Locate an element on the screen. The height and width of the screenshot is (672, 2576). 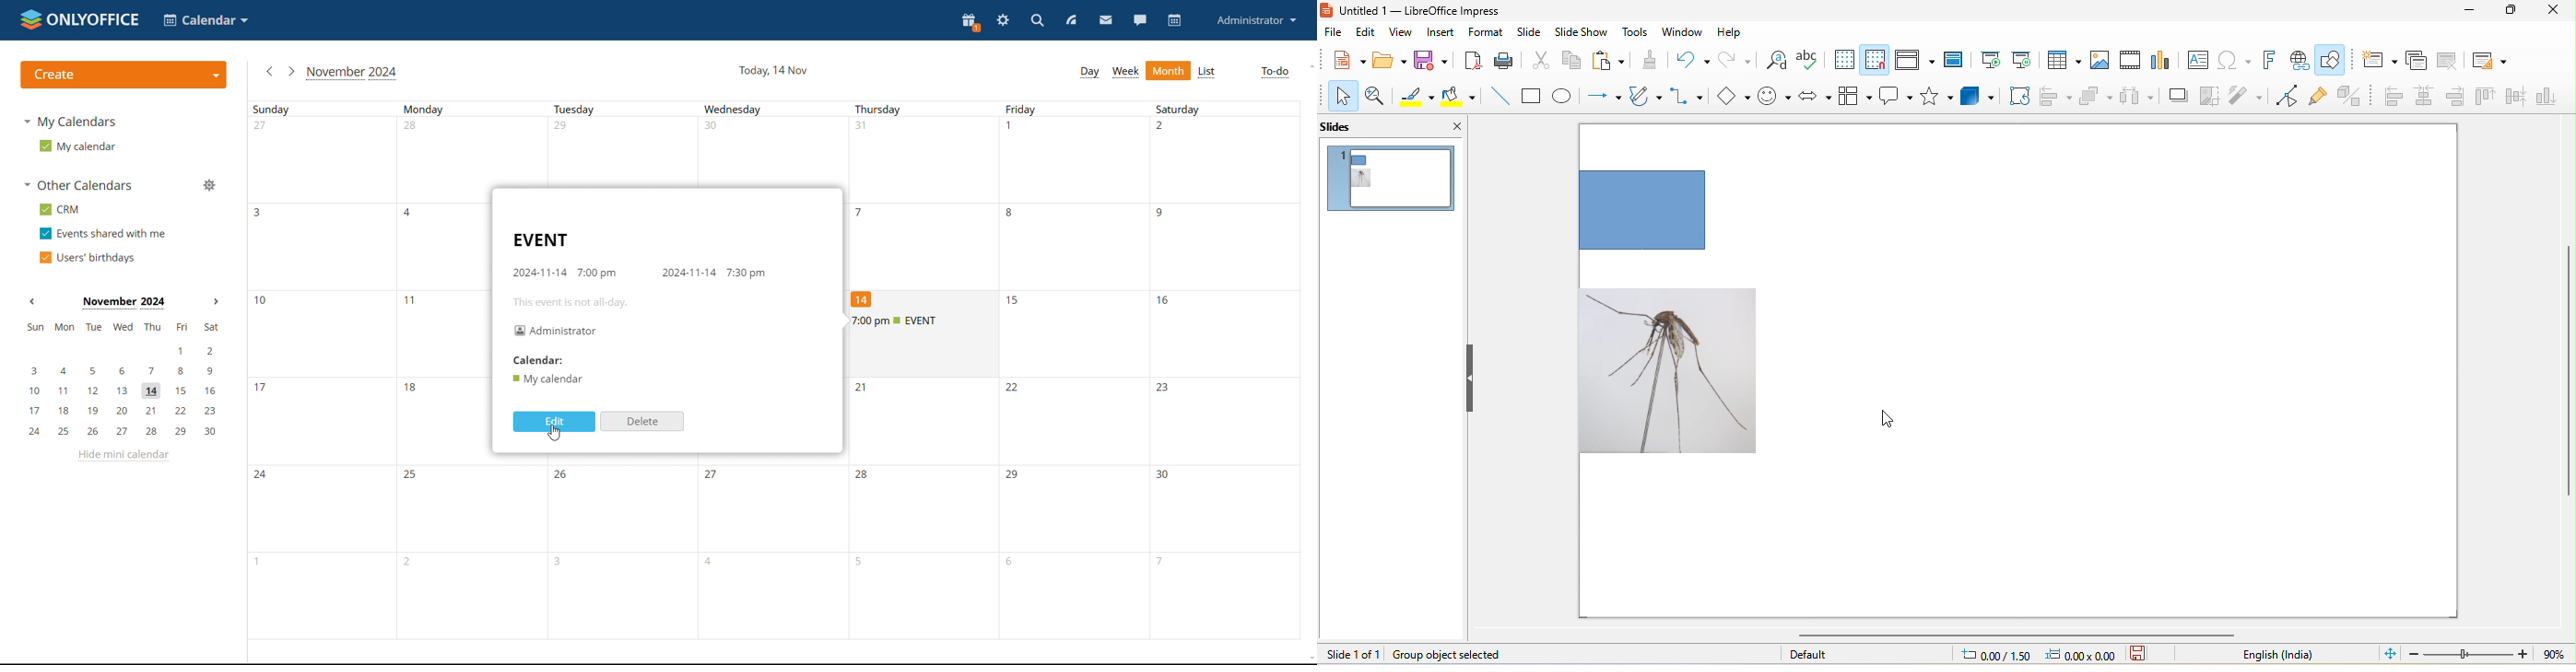
fit slide to current window is located at coordinates (2387, 655).